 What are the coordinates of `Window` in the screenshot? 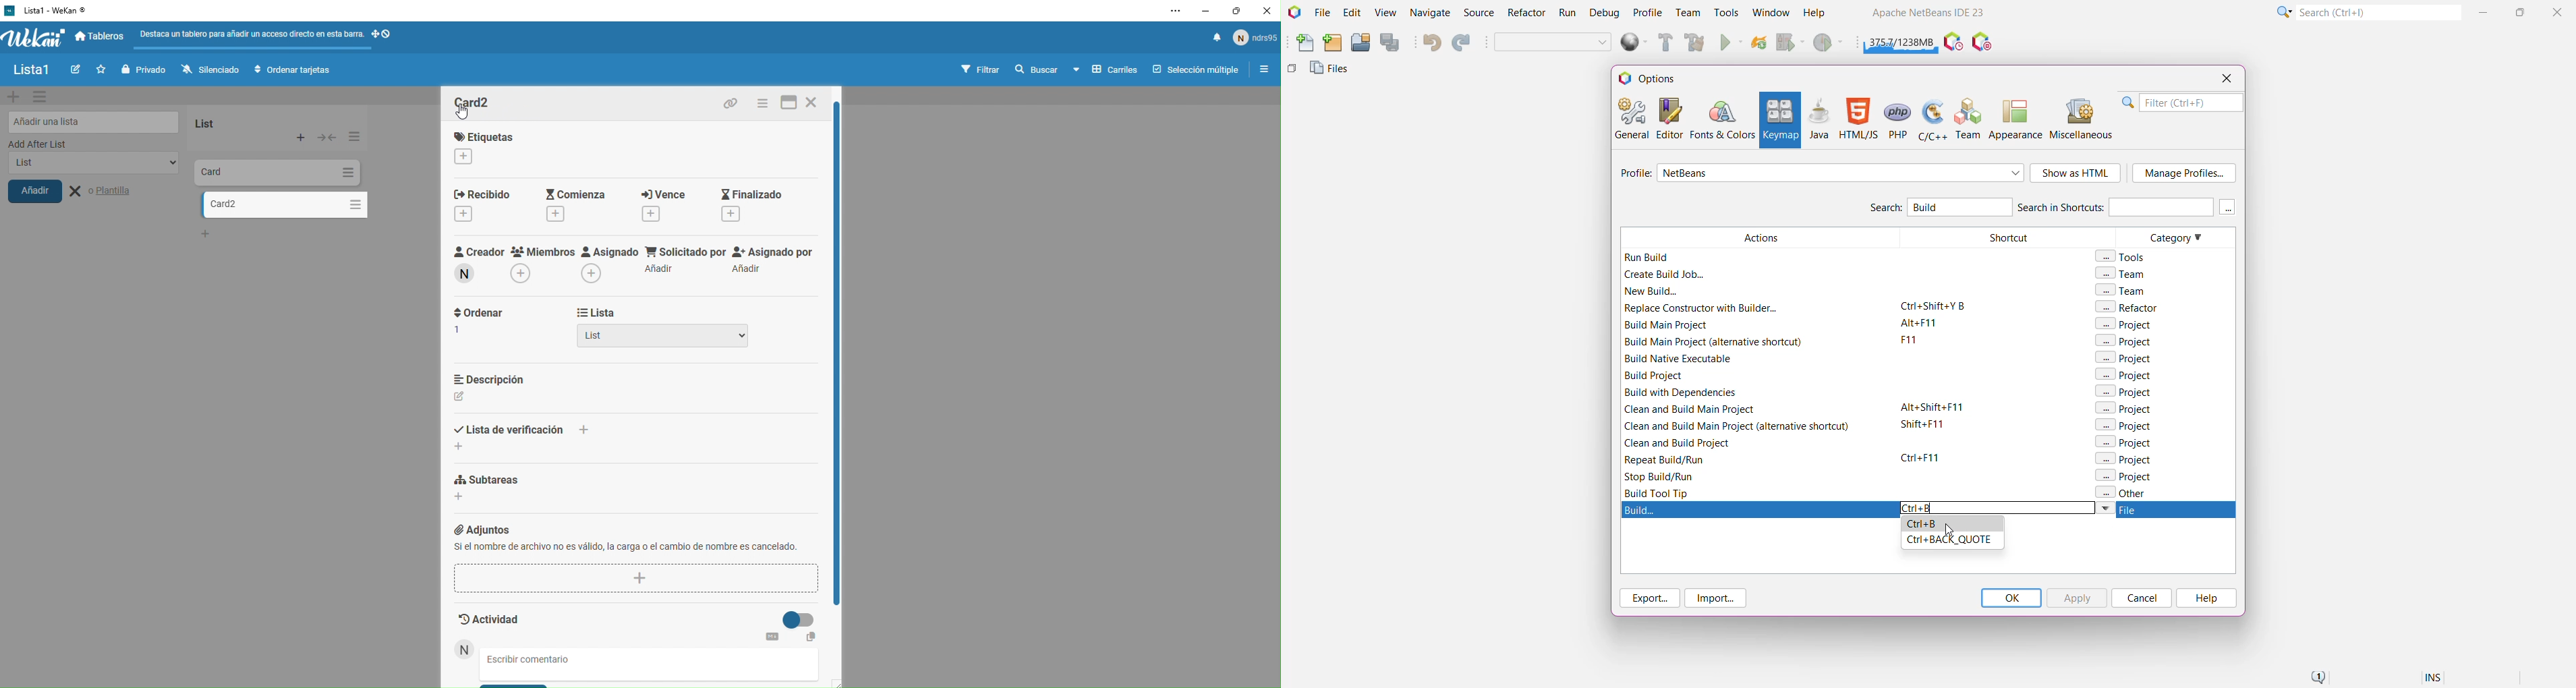 It's located at (1771, 12).